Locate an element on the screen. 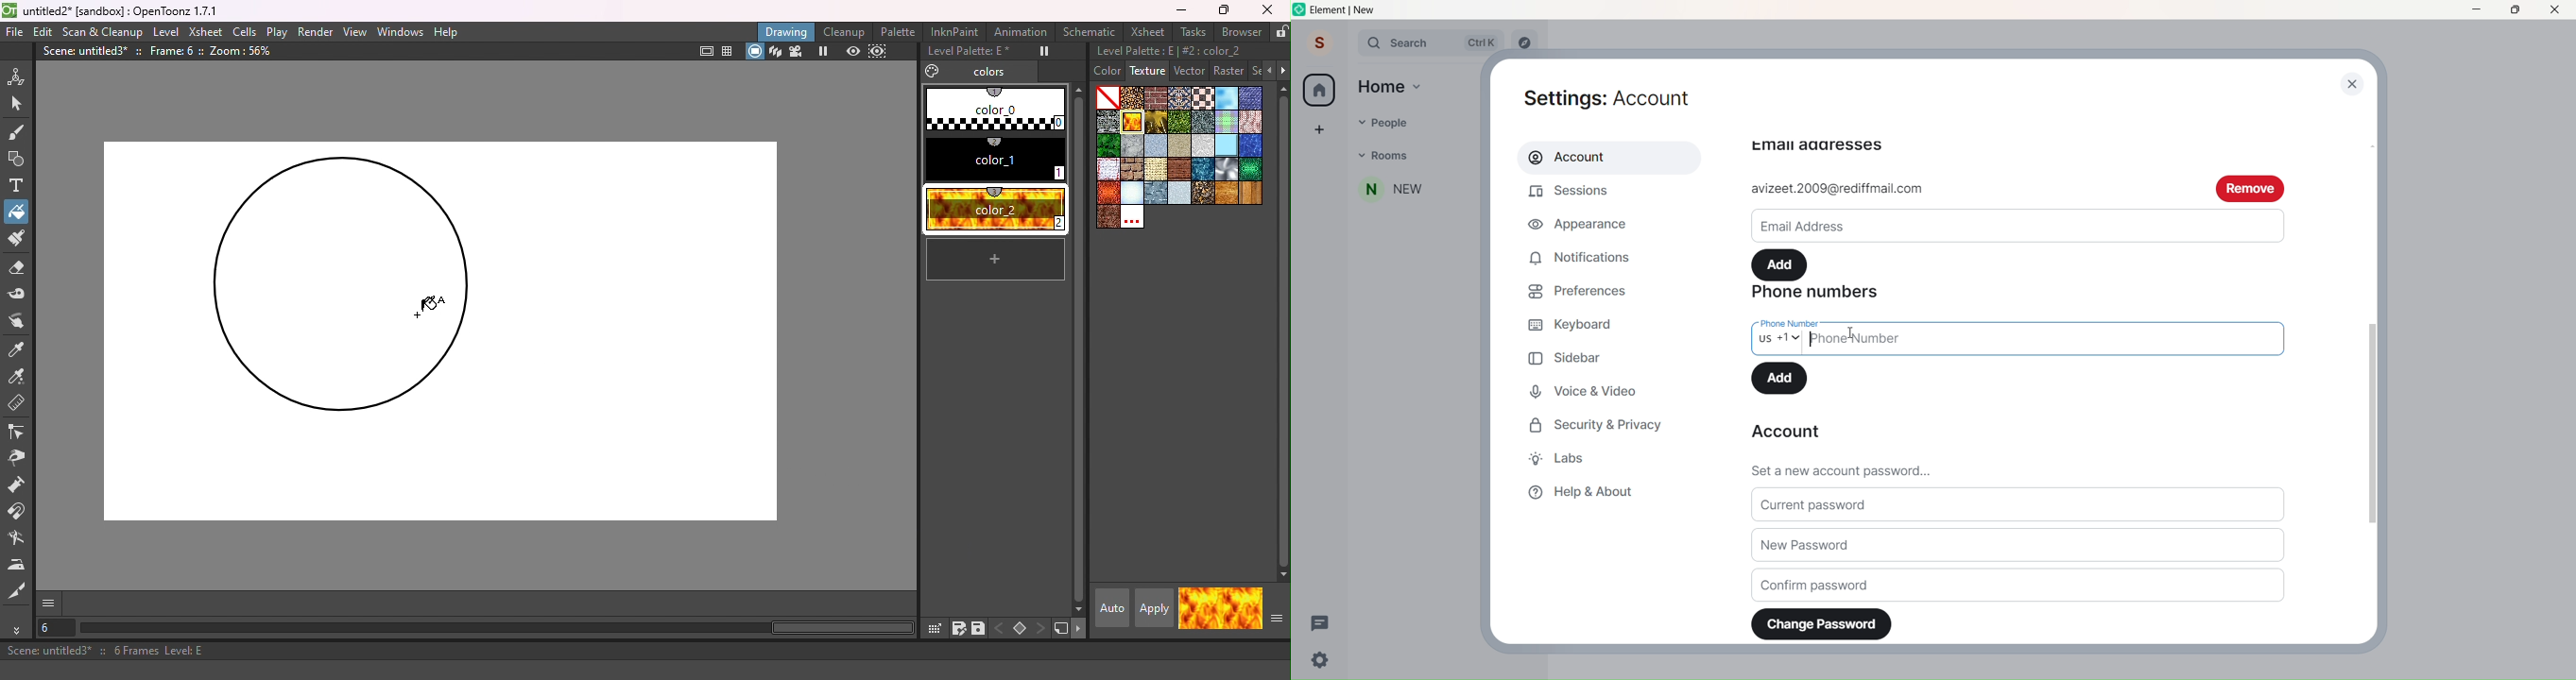 This screenshot has width=2576, height=700. Maximize is located at coordinates (1220, 10).